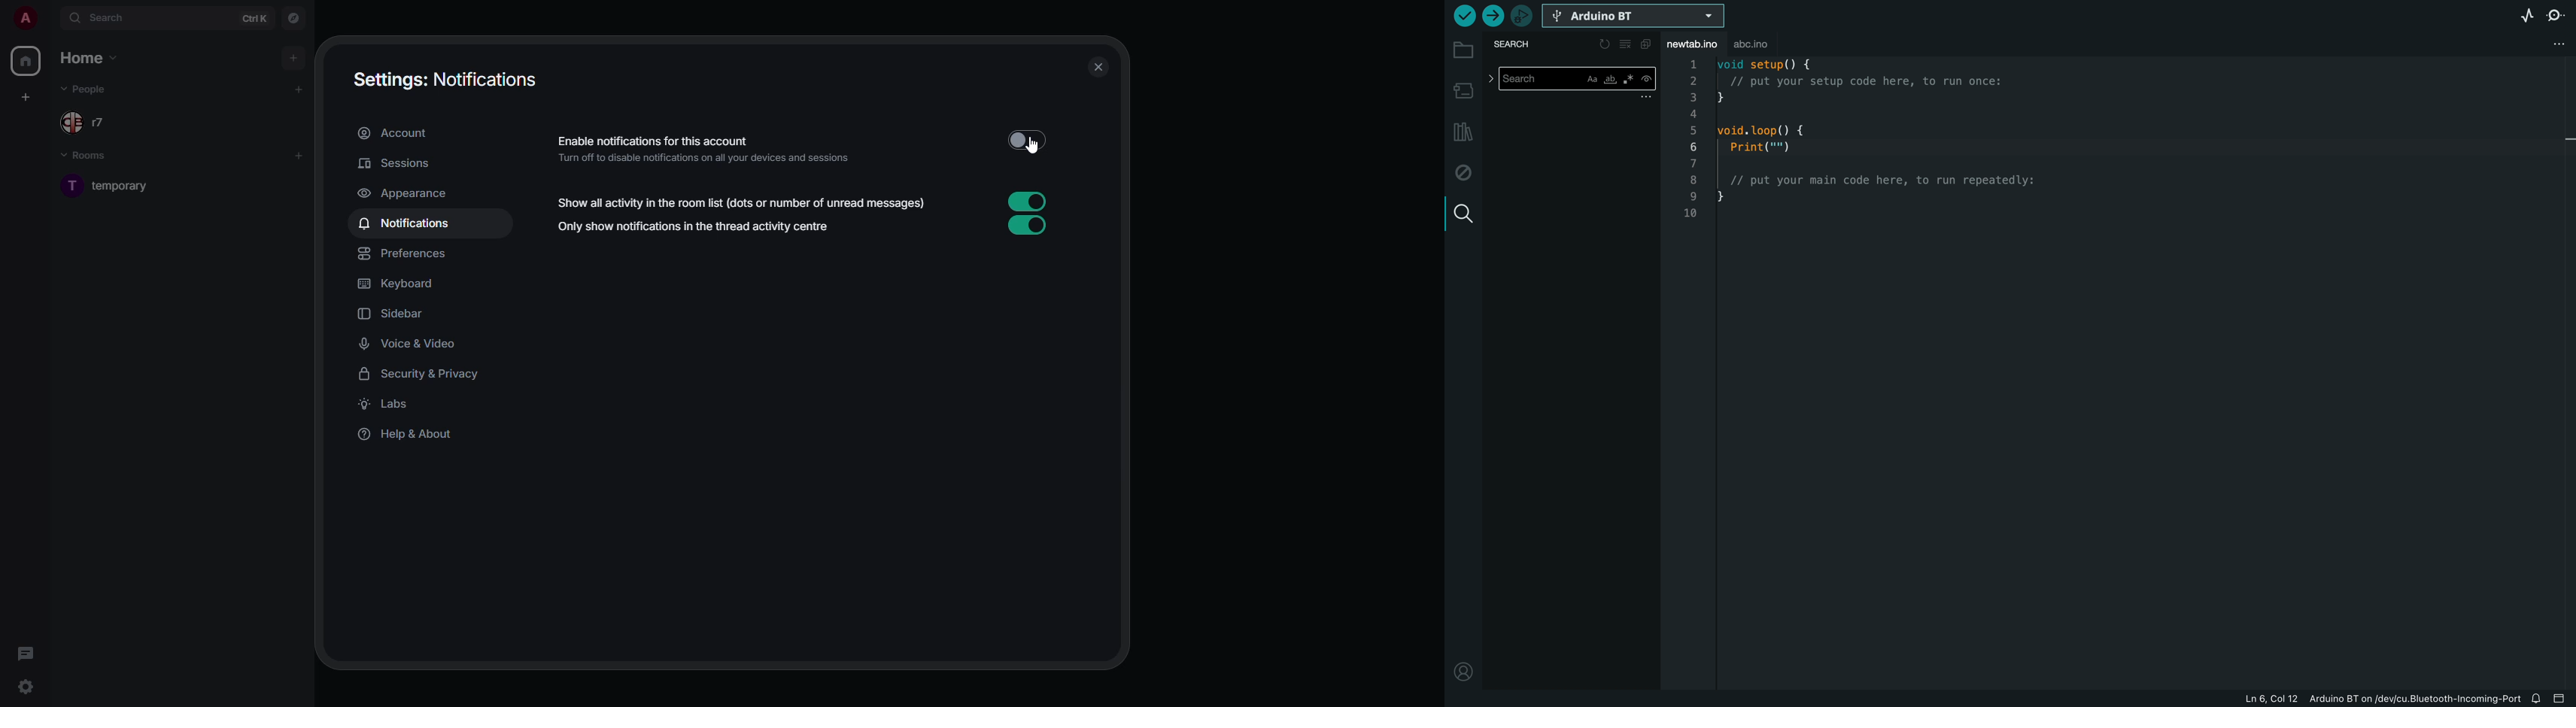 This screenshot has width=2576, height=728. What do you see at coordinates (300, 89) in the screenshot?
I see `add` at bounding box center [300, 89].